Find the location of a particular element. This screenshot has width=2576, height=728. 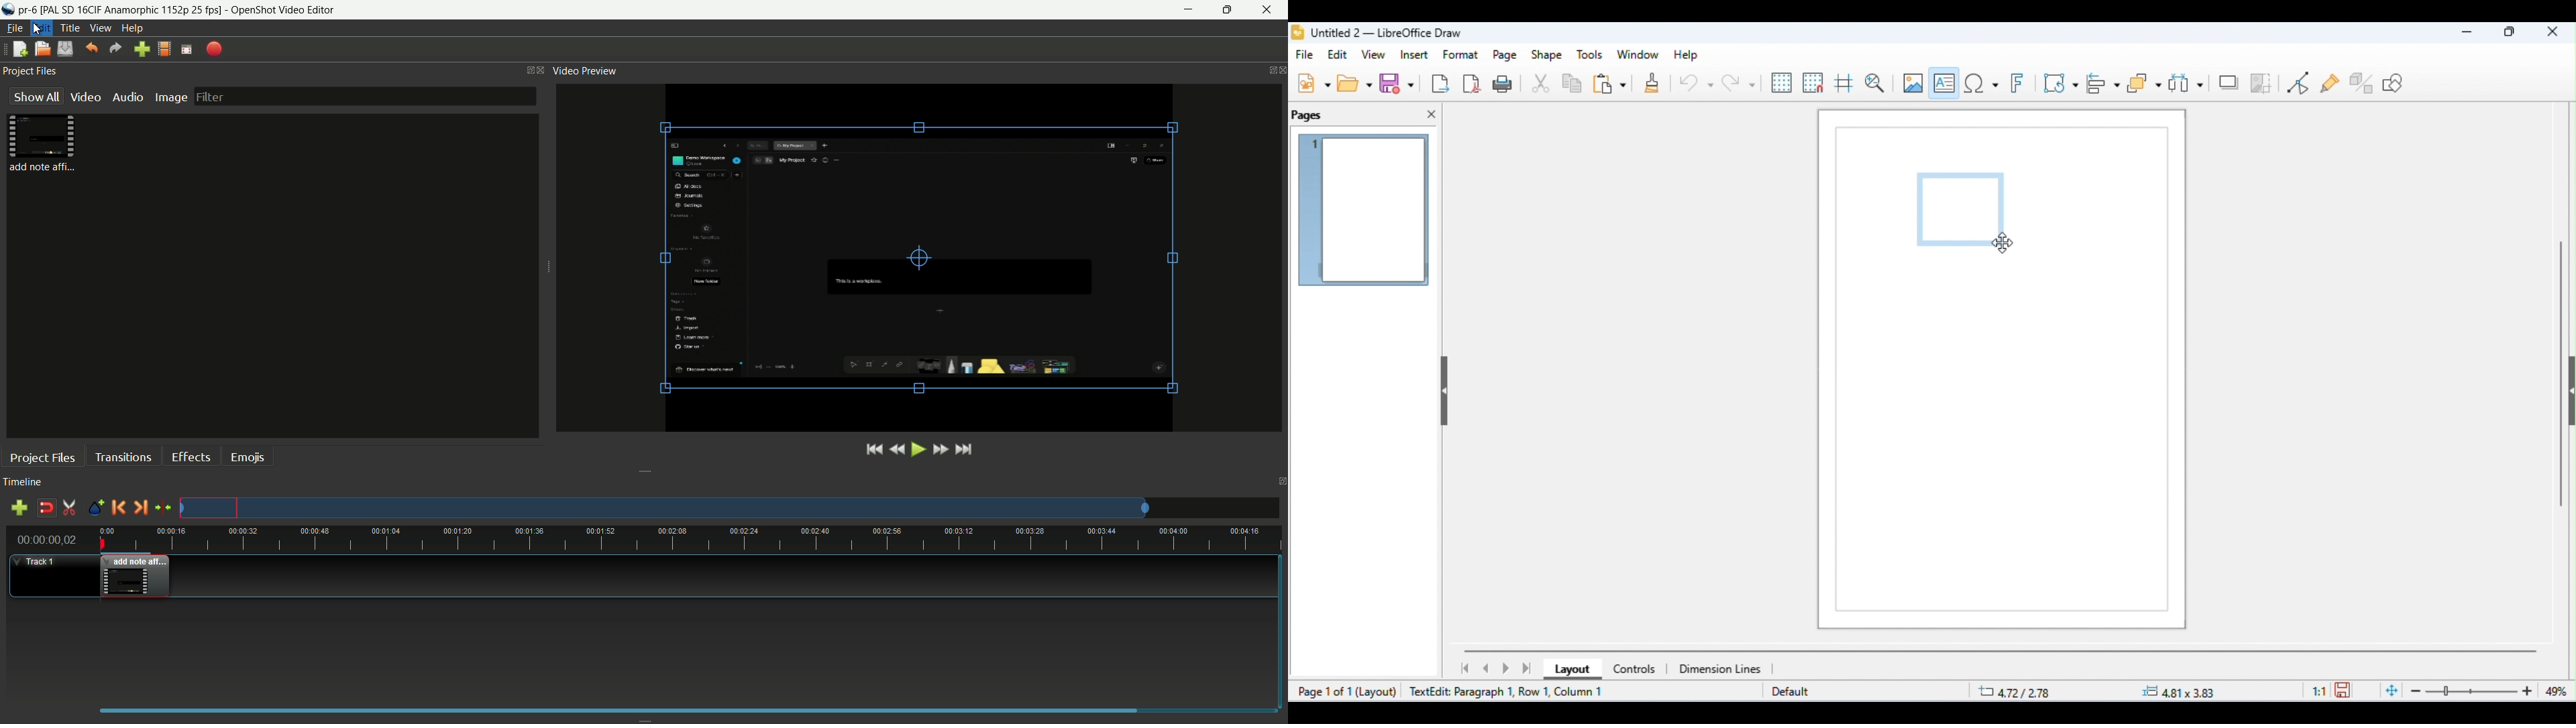

horizontal scroll bar is located at coordinates (2001, 650).